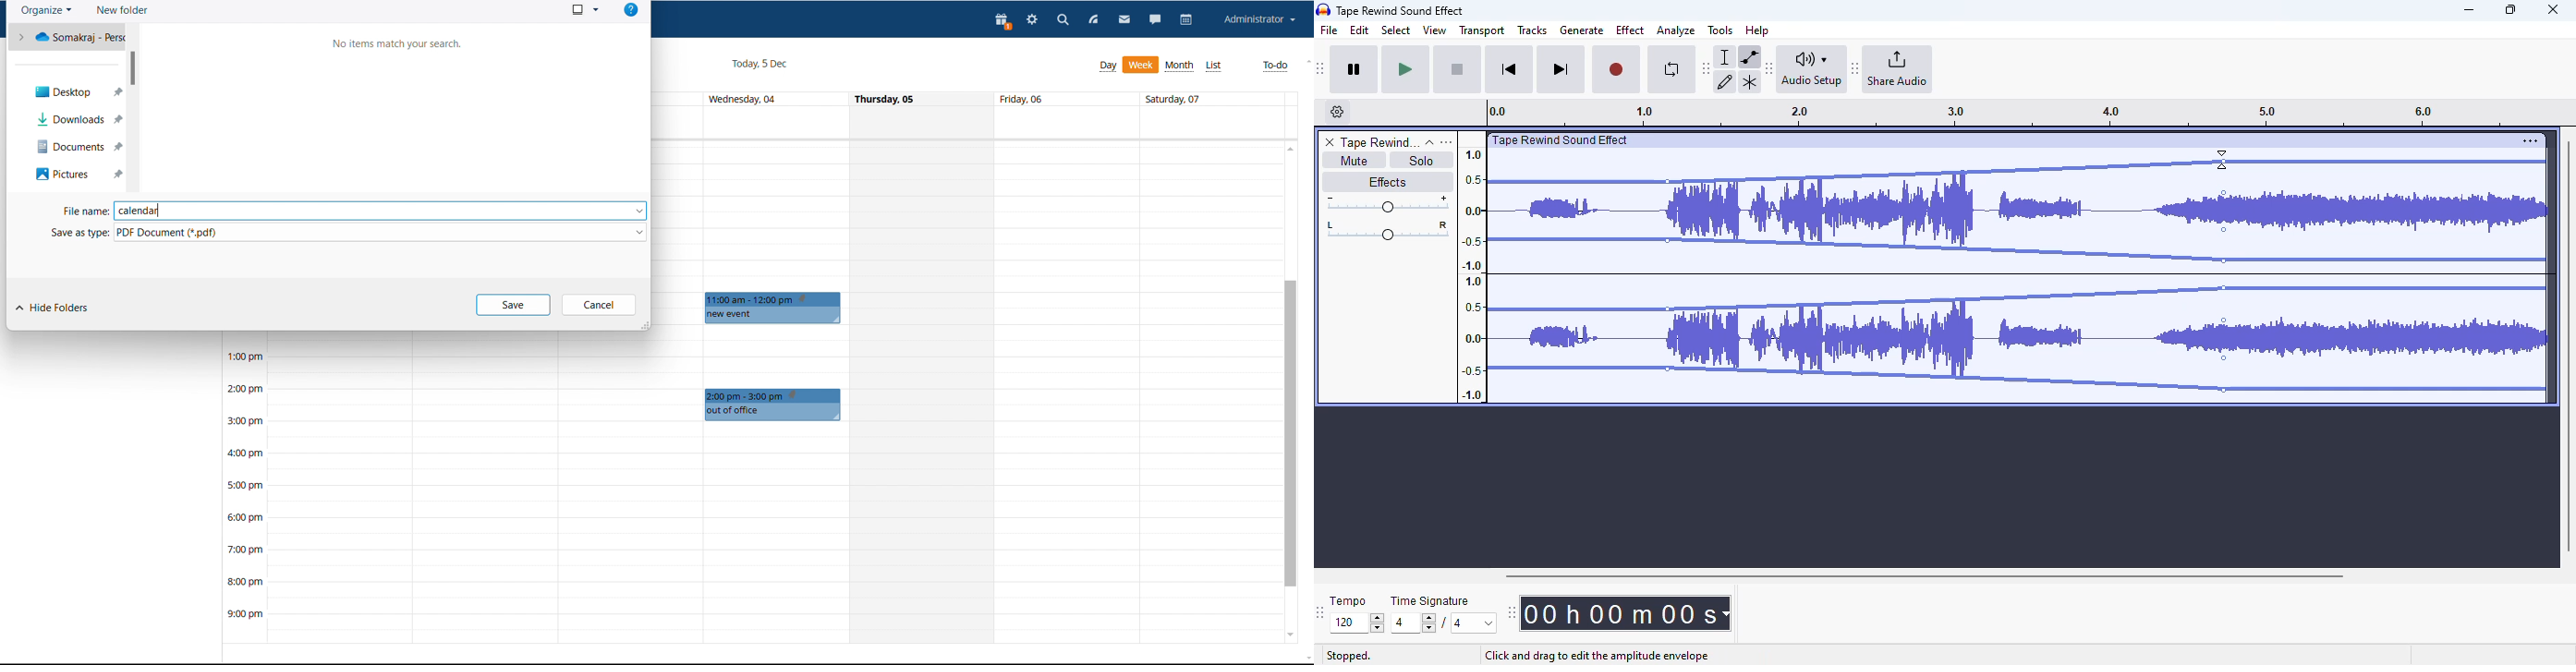 This screenshot has height=672, width=2576. What do you see at coordinates (1616, 70) in the screenshot?
I see `record` at bounding box center [1616, 70].